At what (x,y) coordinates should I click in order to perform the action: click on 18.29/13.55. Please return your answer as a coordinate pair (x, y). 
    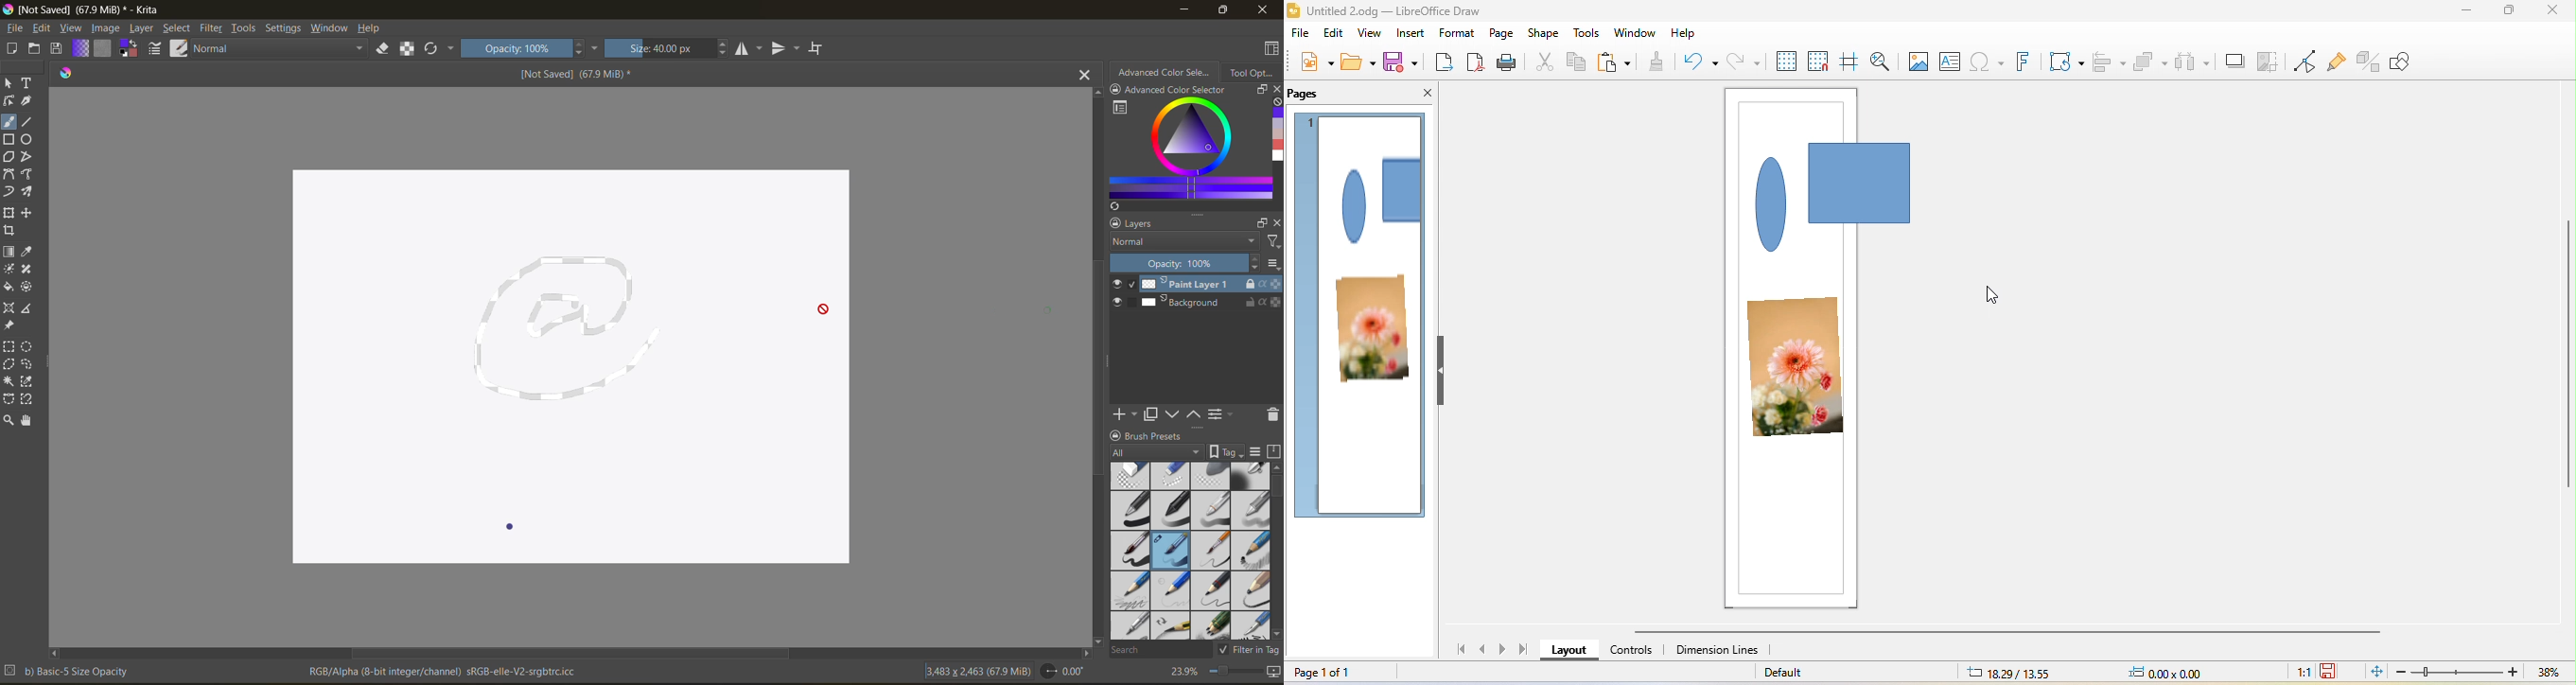
    Looking at the image, I should click on (2002, 674).